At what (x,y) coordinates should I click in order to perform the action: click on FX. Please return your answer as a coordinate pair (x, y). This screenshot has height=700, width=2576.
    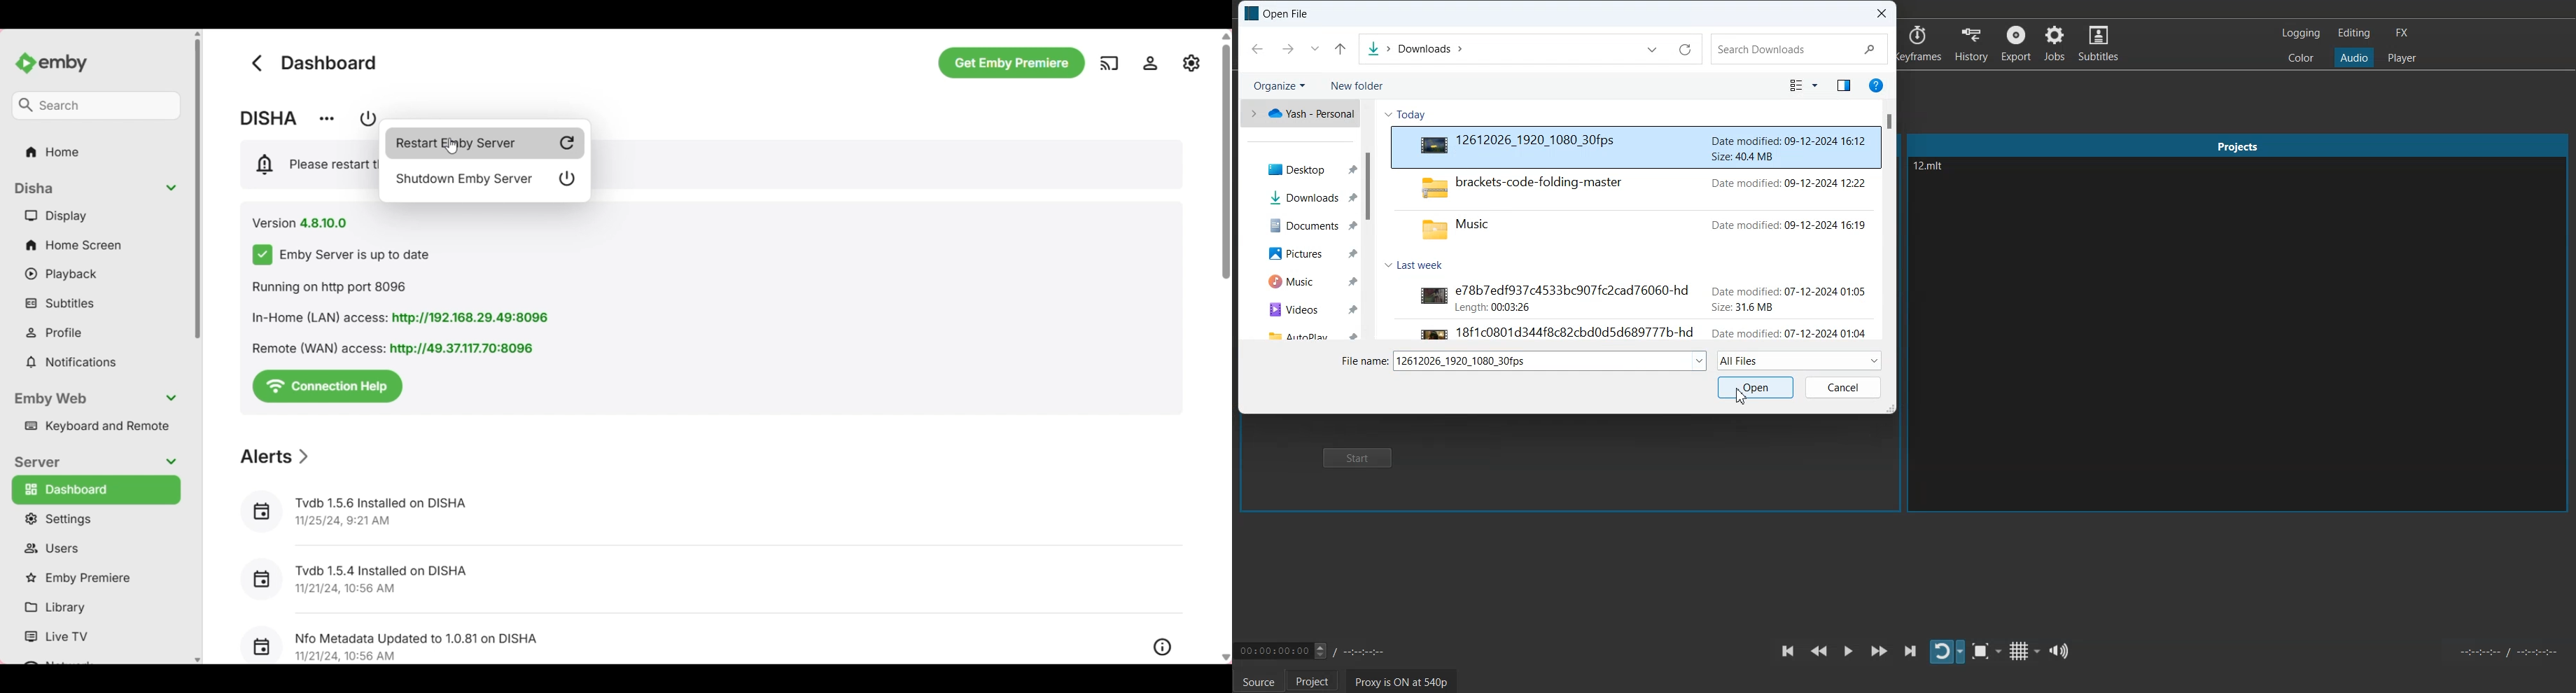
    Looking at the image, I should click on (2400, 33).